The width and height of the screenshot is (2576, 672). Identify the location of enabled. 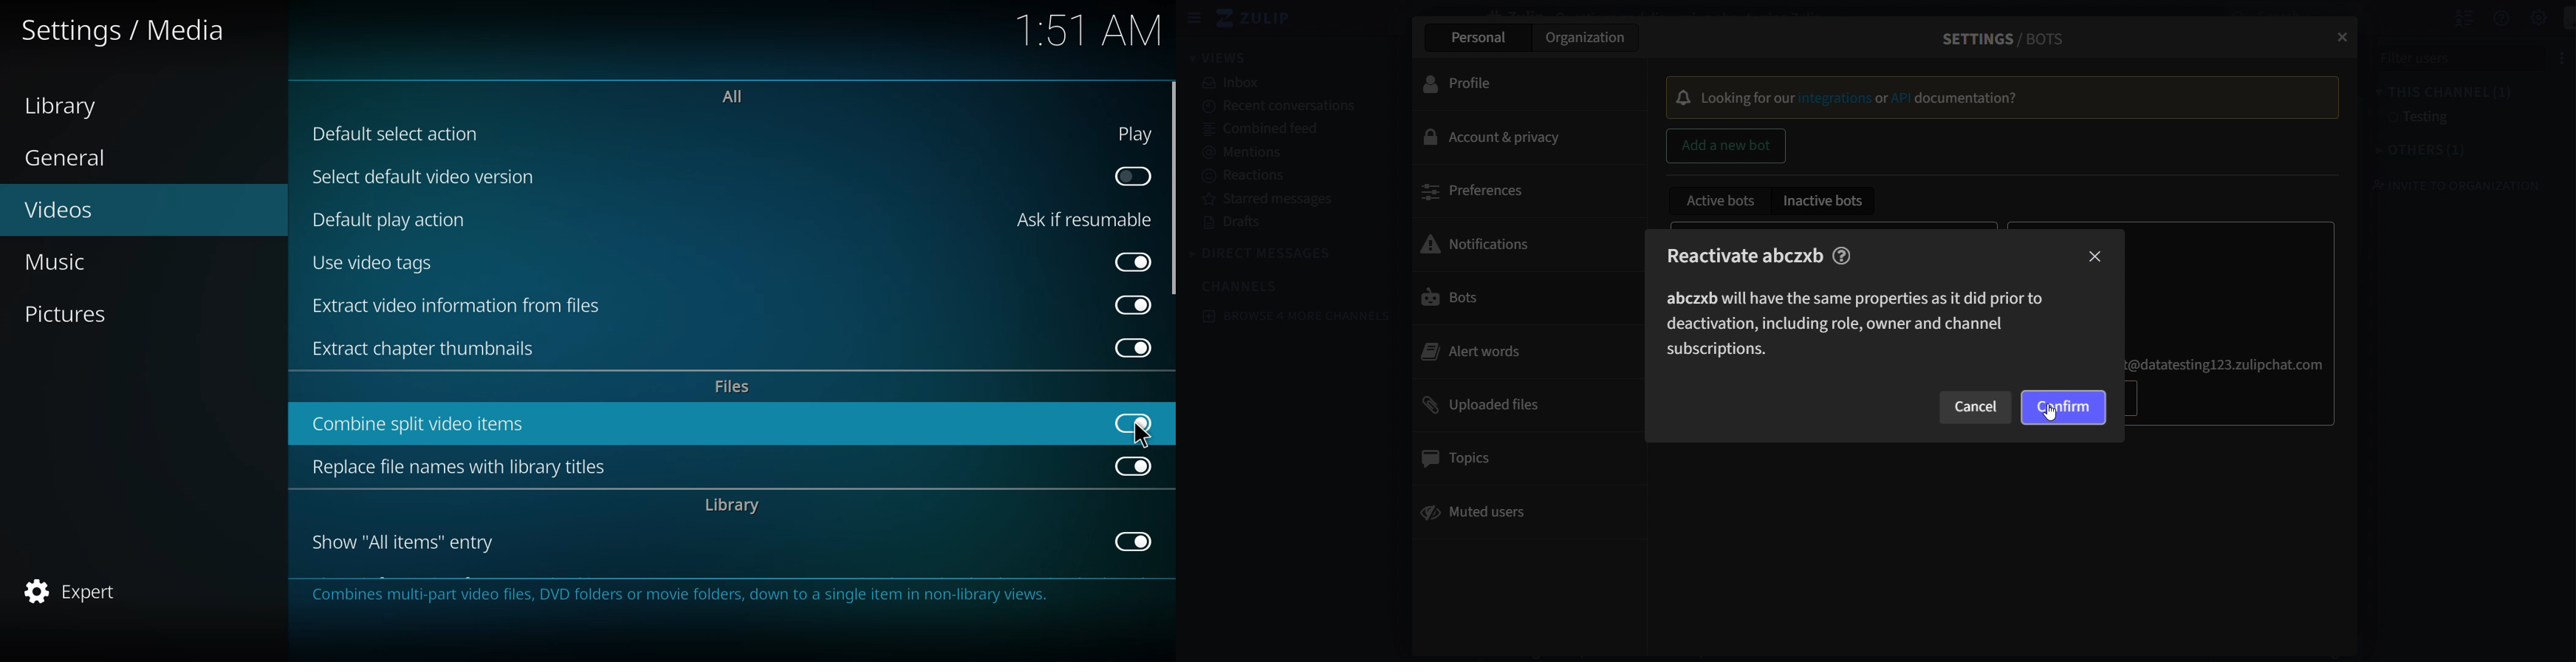
(1133, 464).